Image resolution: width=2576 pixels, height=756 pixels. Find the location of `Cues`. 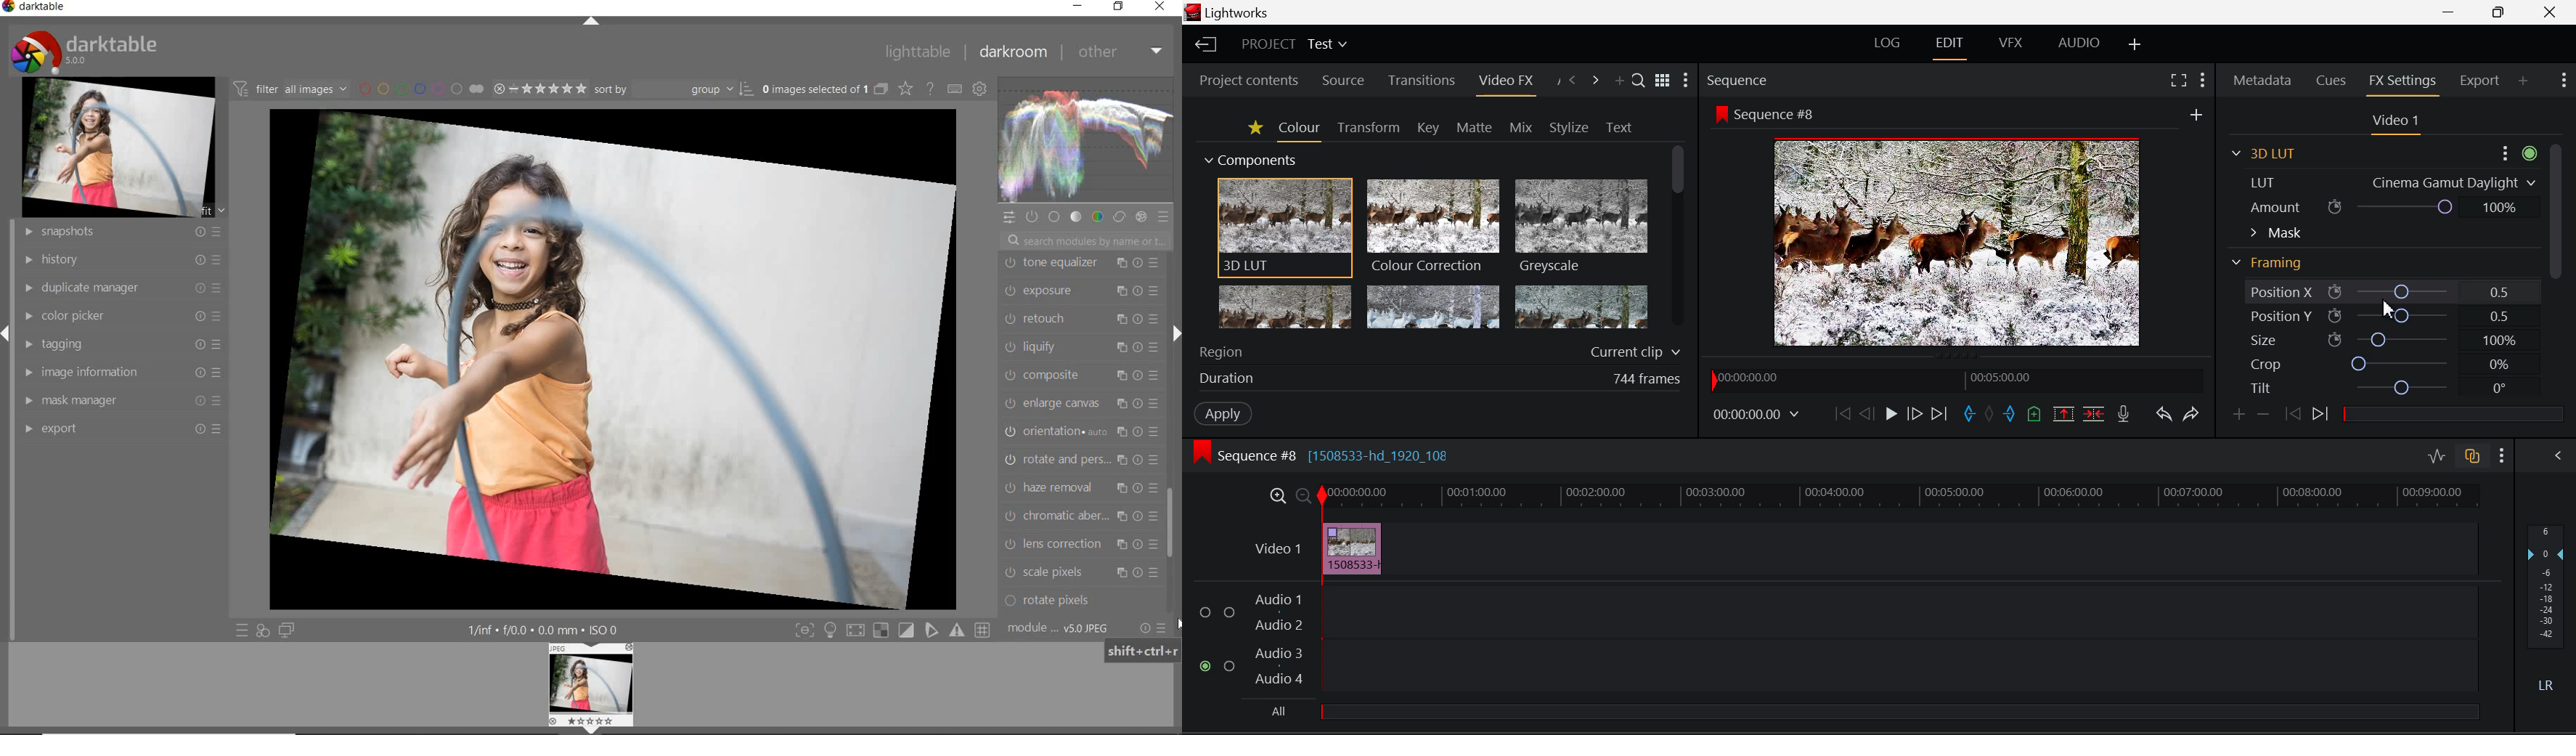

Cues is located at coordinates (2331, 81).